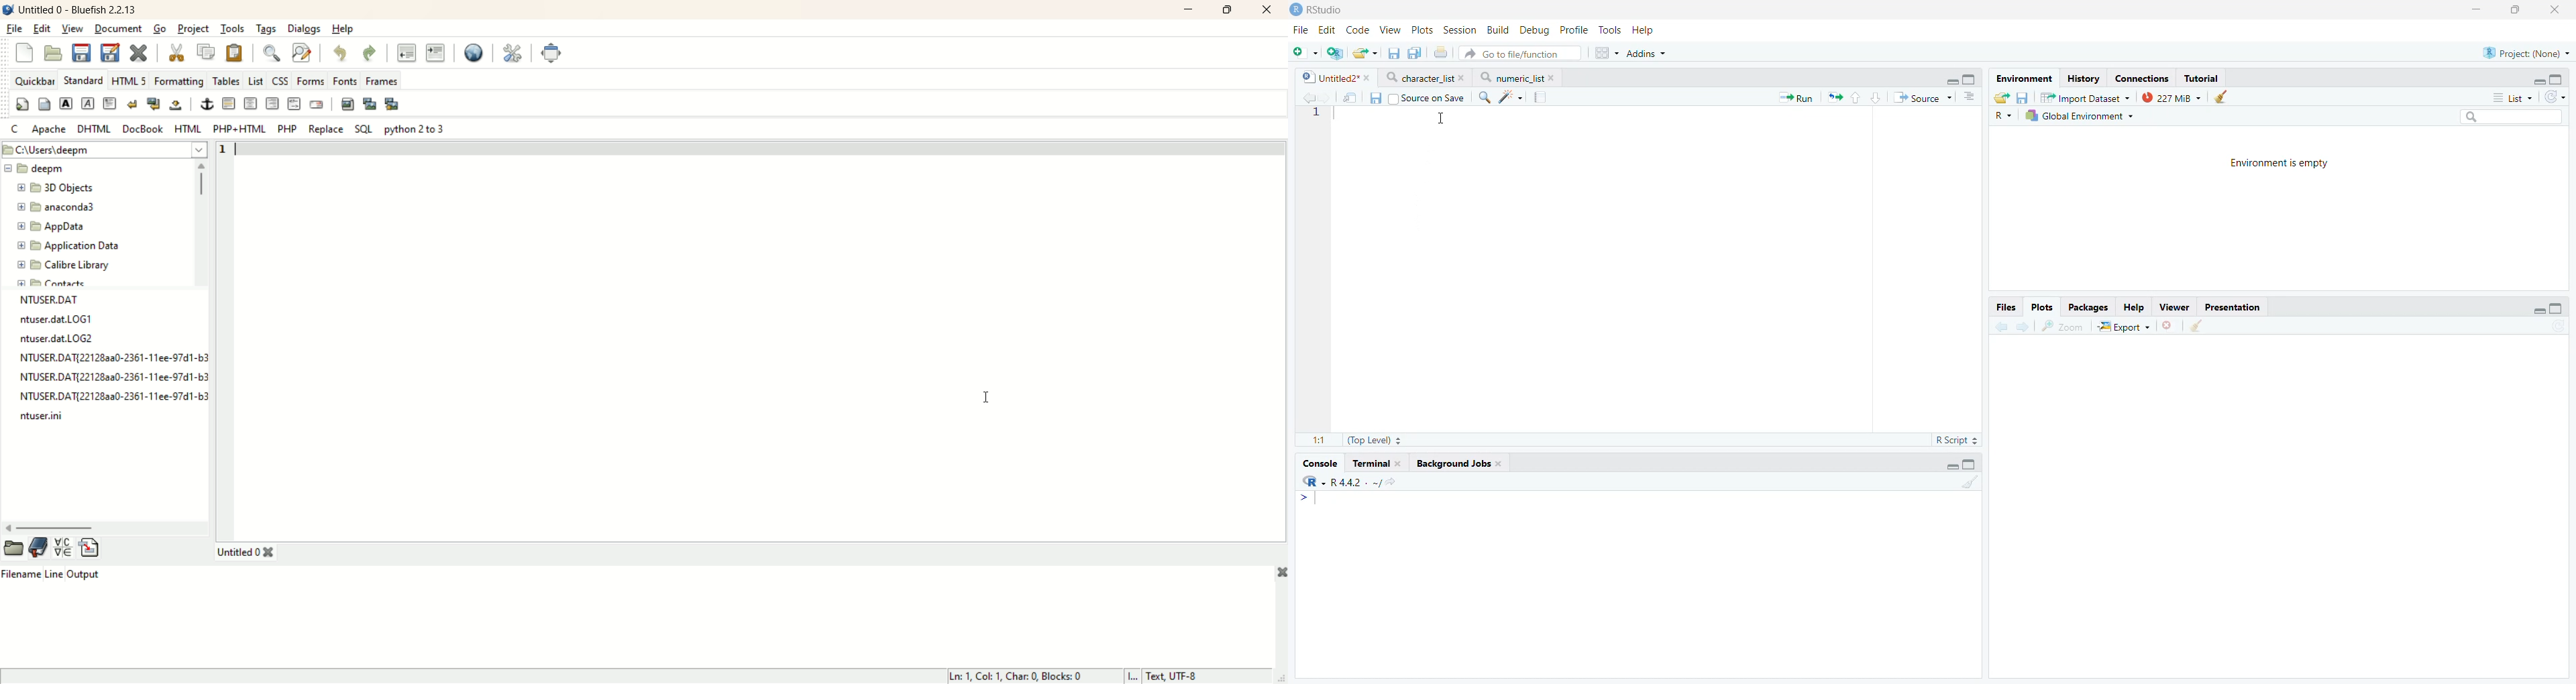 Image resolution: width=2576 pixels, height=700 pixels. Describe the element at coordinates (1613, 30) in the screenshot. I see `Tools` at that location.